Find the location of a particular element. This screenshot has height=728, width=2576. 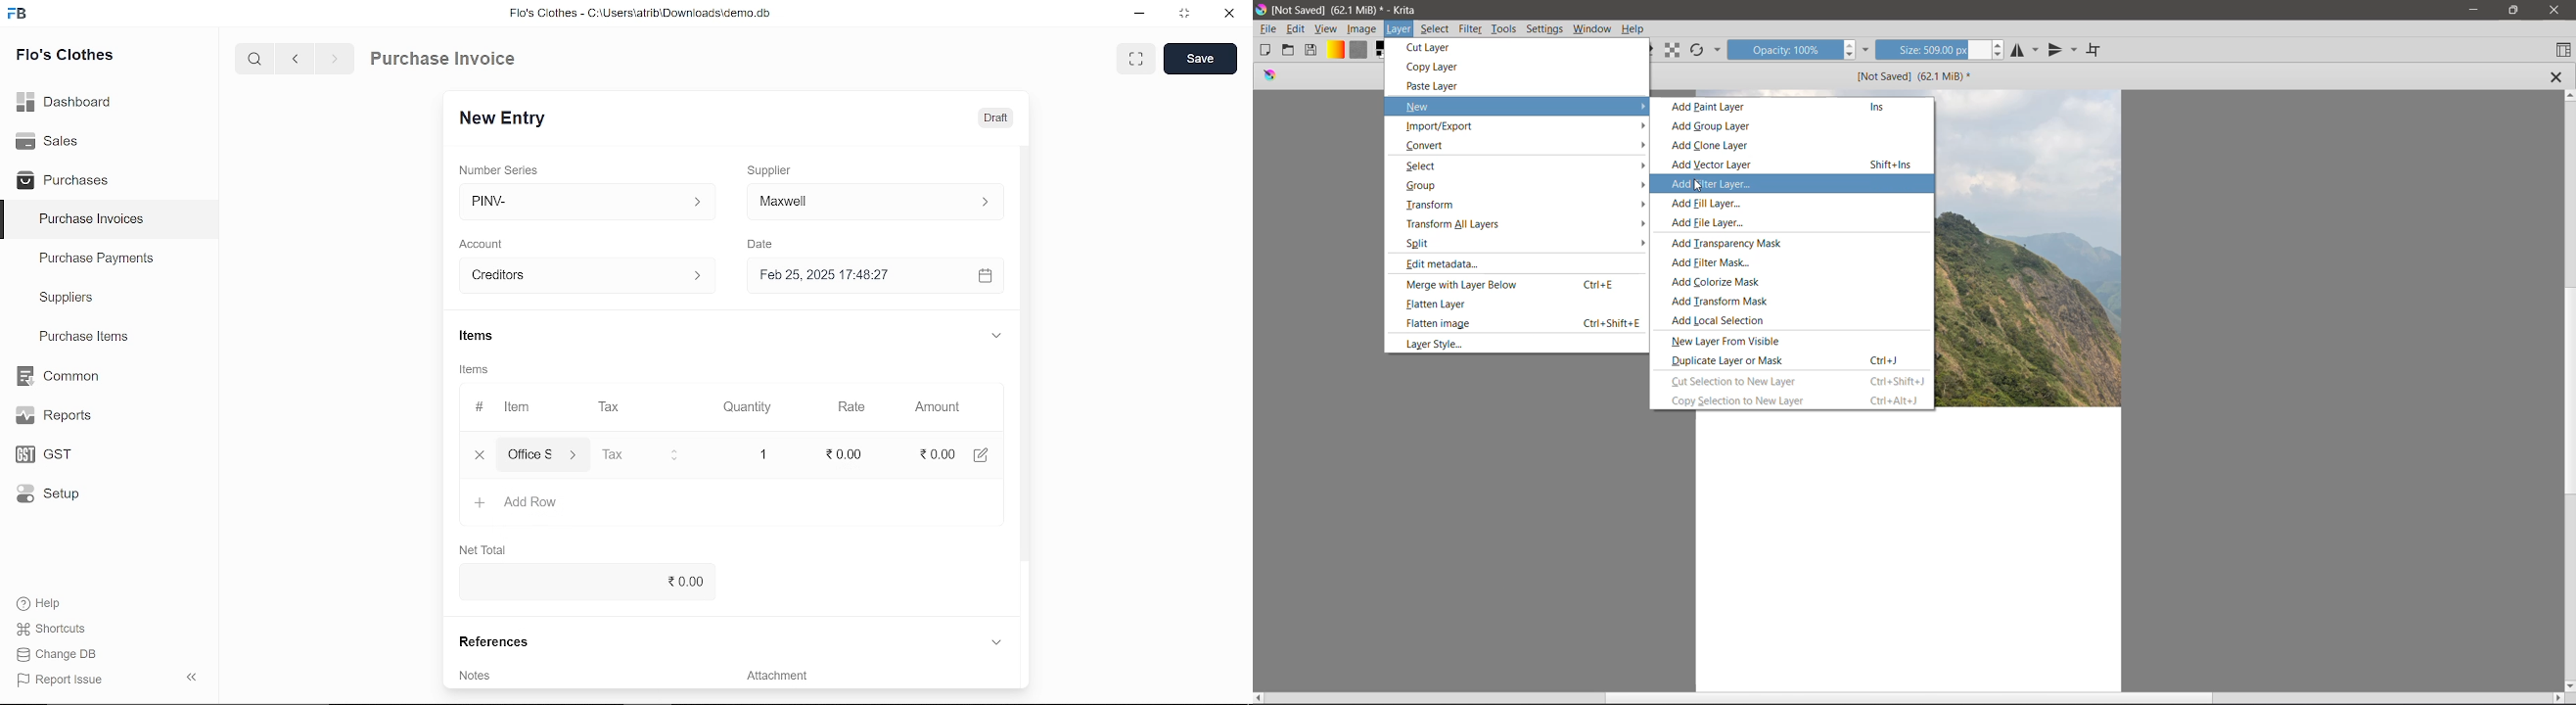

Sales is located at coordinates (47, 139).